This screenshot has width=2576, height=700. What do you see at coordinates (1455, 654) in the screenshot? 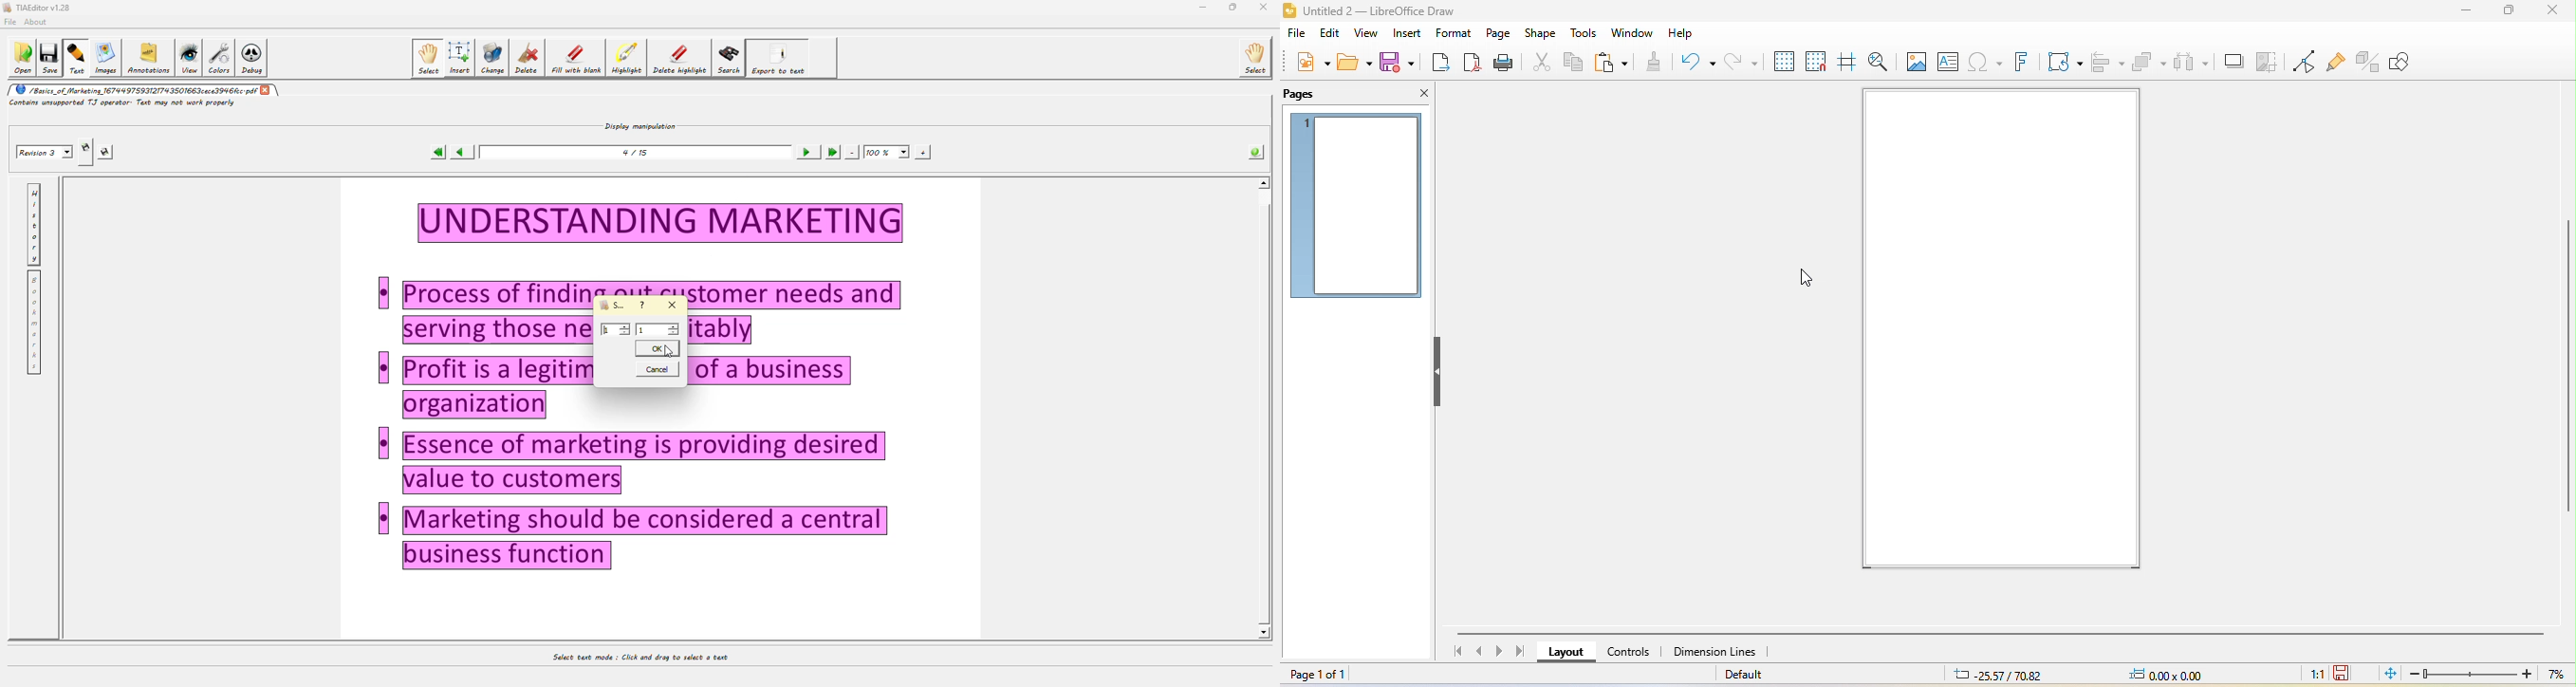
I see `first page` at bounding box center [1455, 654].